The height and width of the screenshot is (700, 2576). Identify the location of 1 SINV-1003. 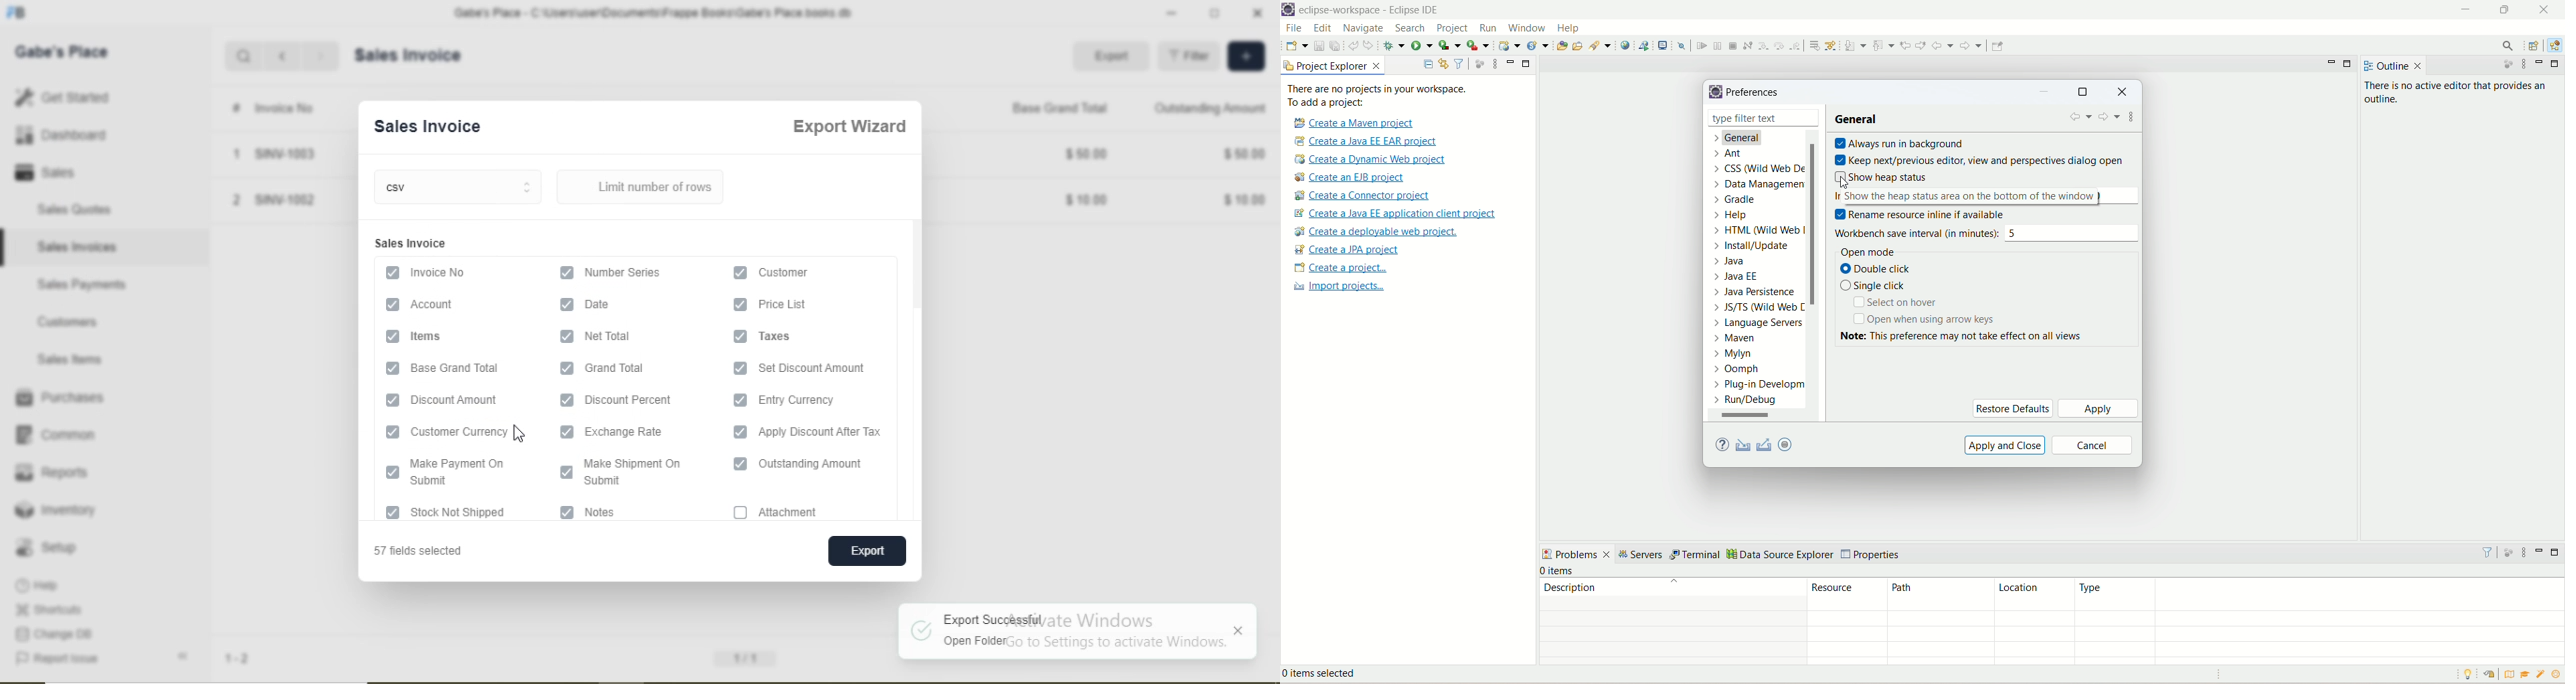
(271, 155).